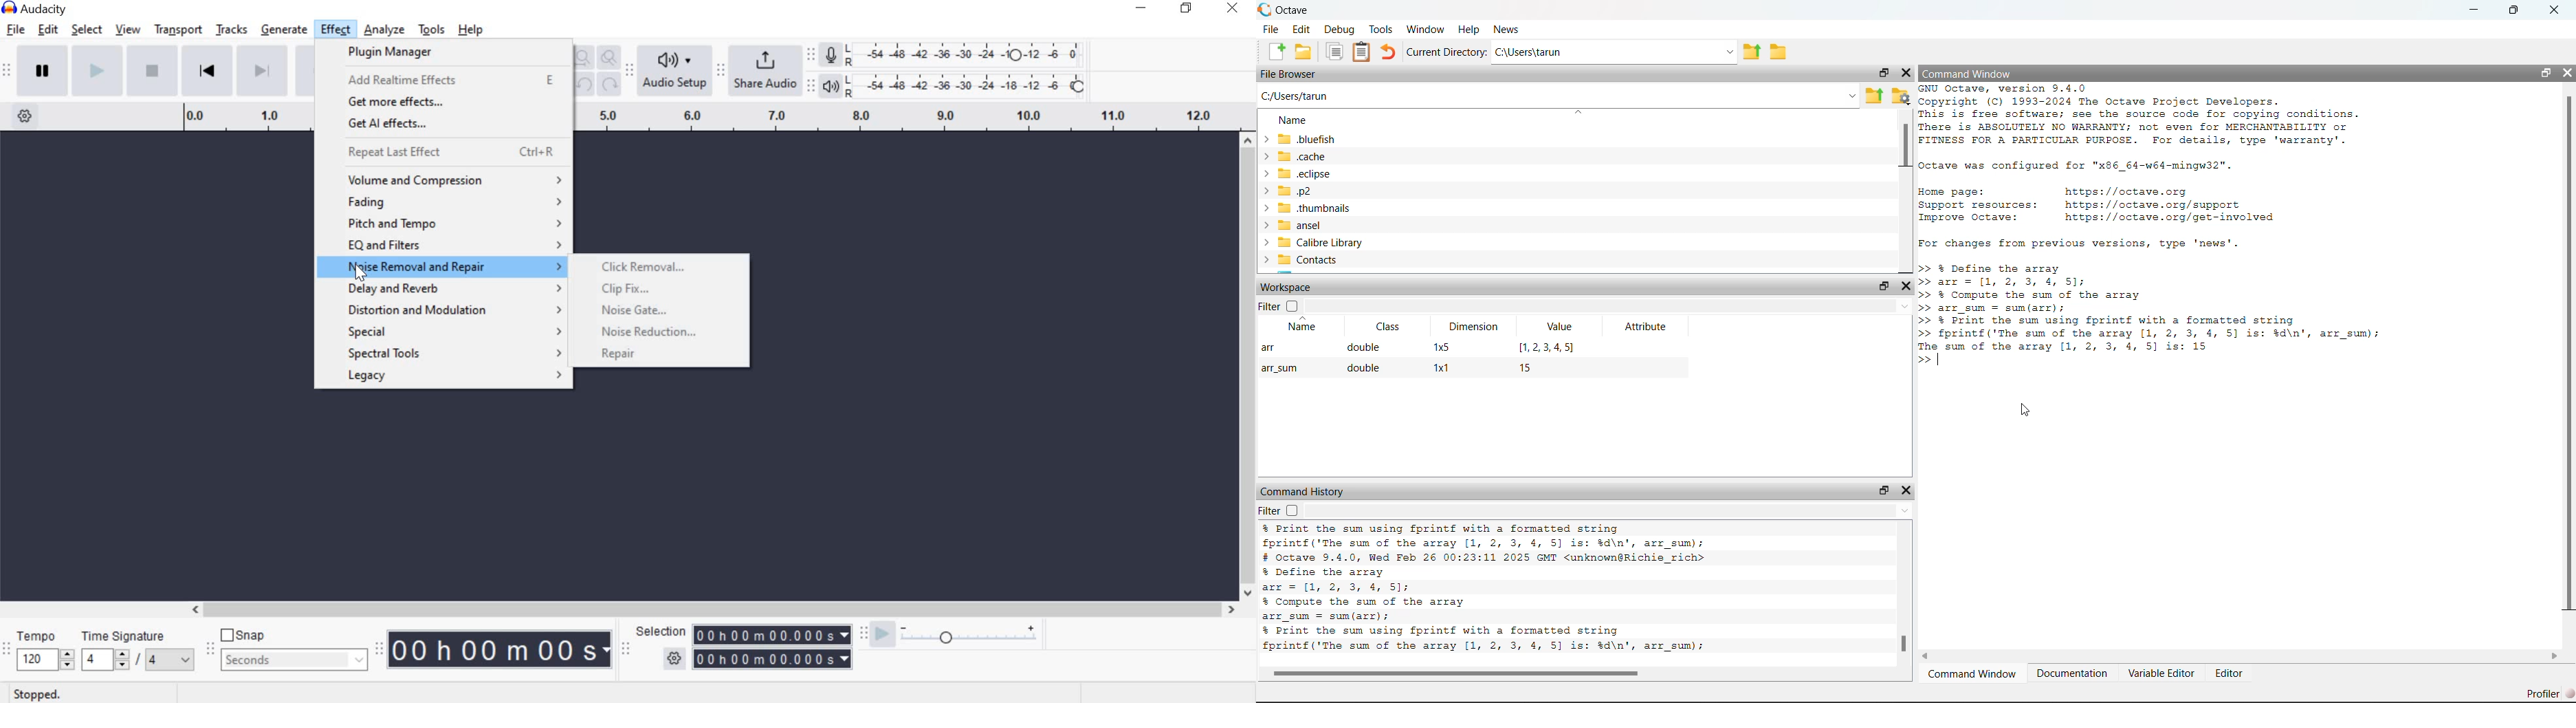  Describe the element at coordinates (86, 28) in the screenshot. I see `select` at that location.